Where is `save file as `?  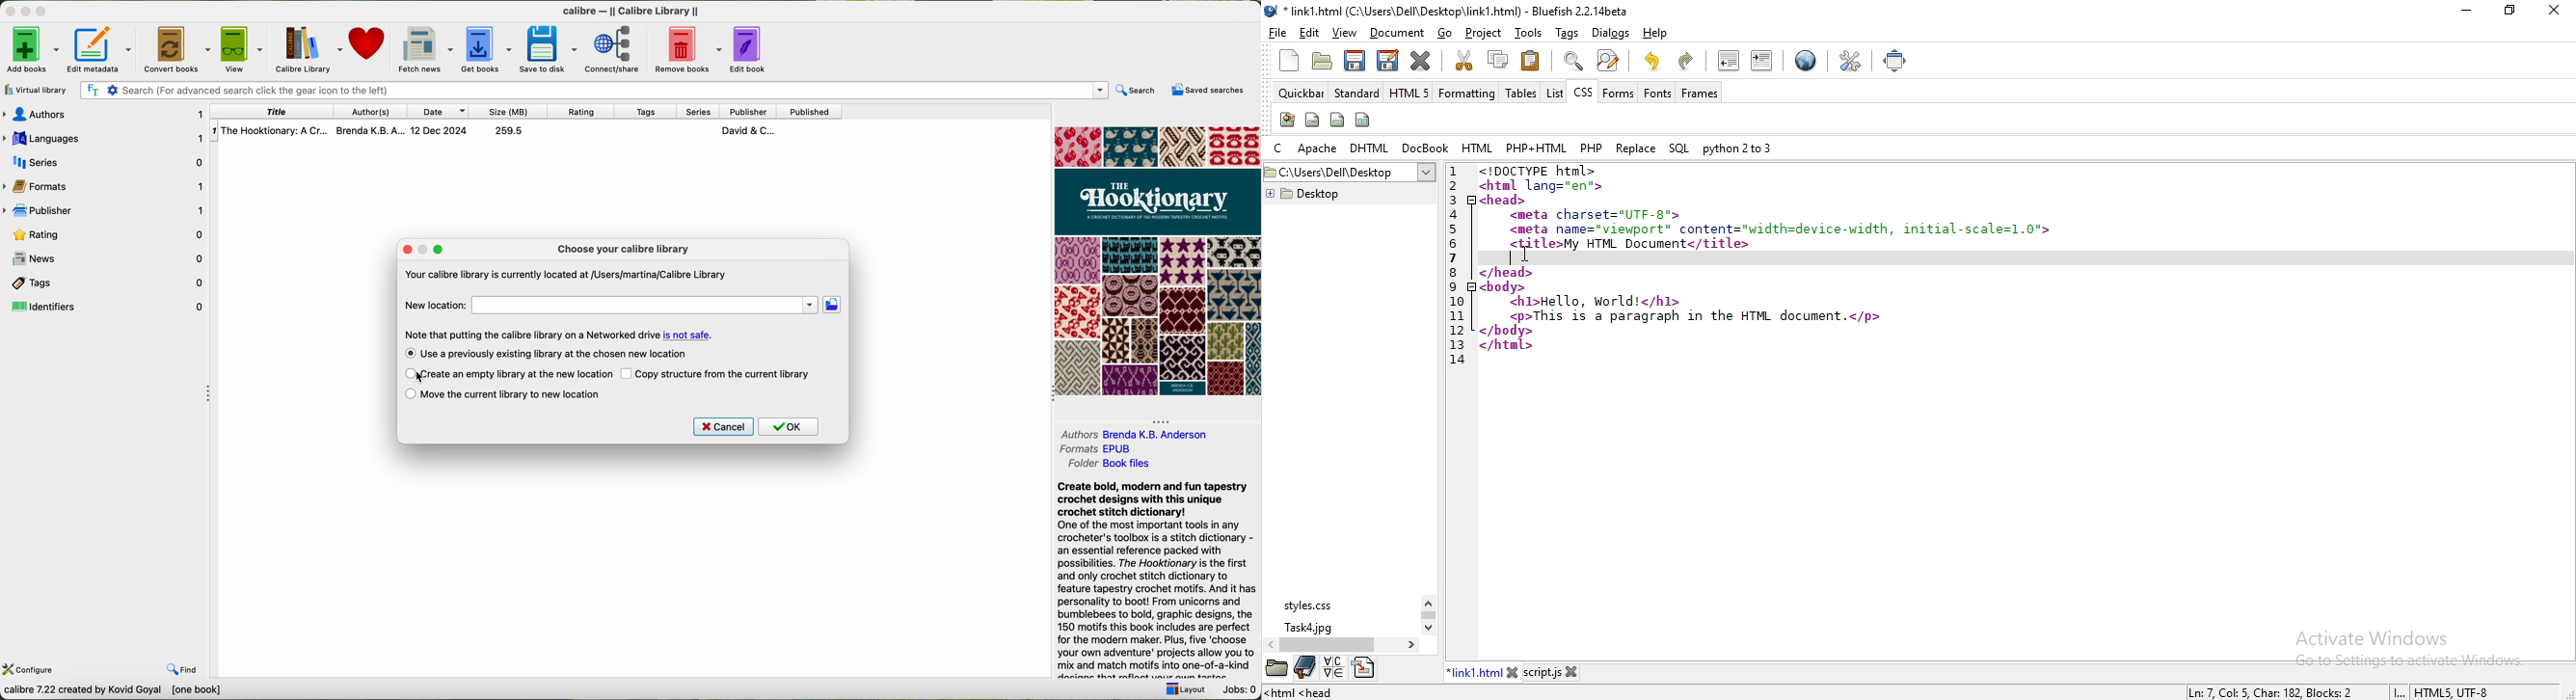
save file as  is located at coordinates (1386, 61).